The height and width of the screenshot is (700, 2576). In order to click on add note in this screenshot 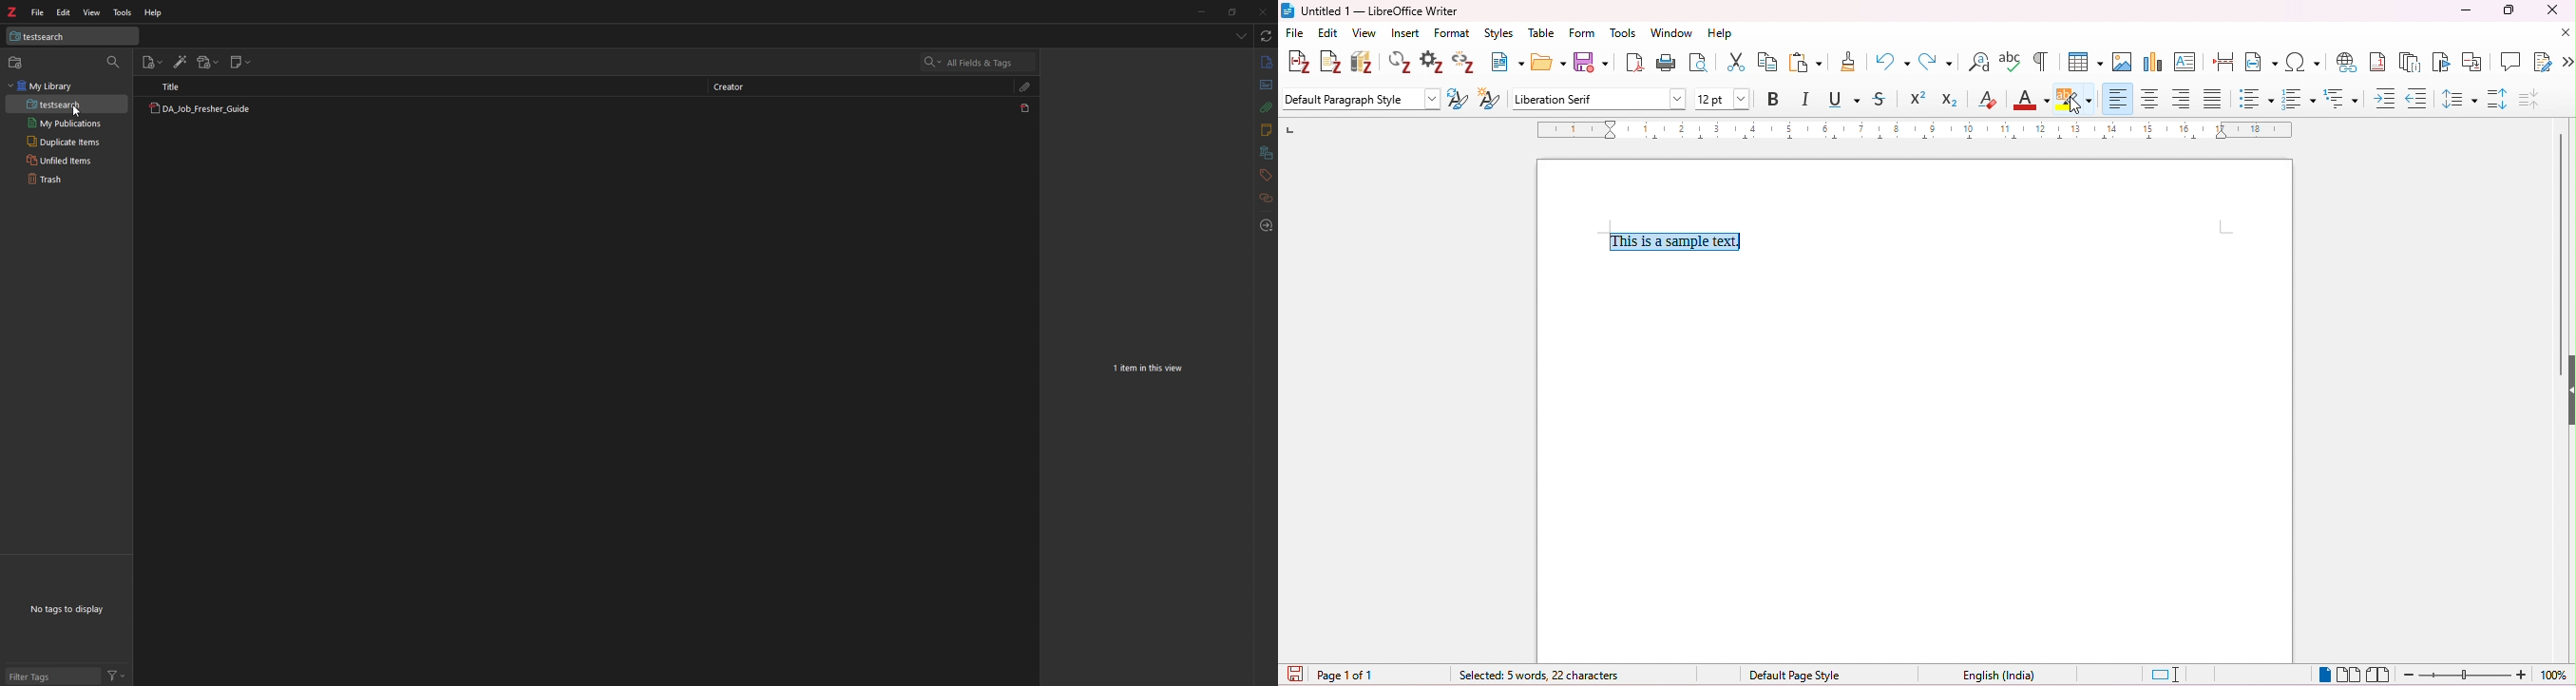, I will do `click(1331, 62)`.